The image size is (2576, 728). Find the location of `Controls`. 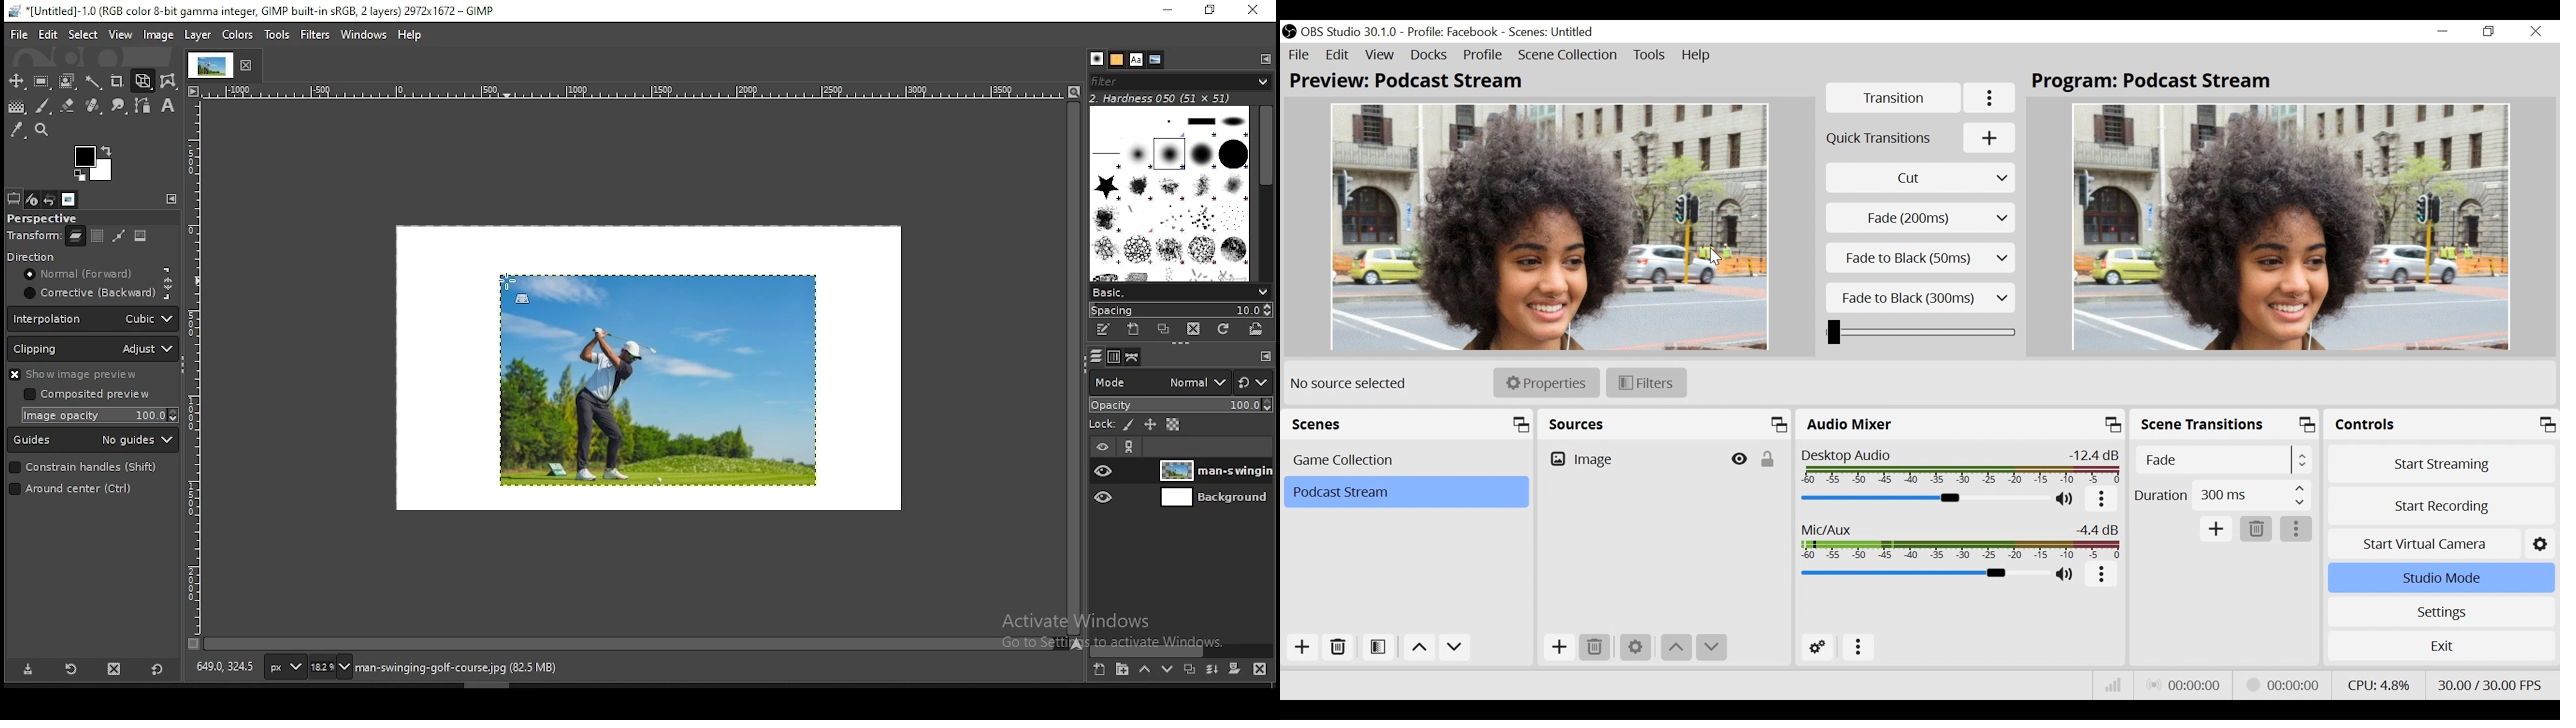

Controls is located at coordinates (2441, 423).